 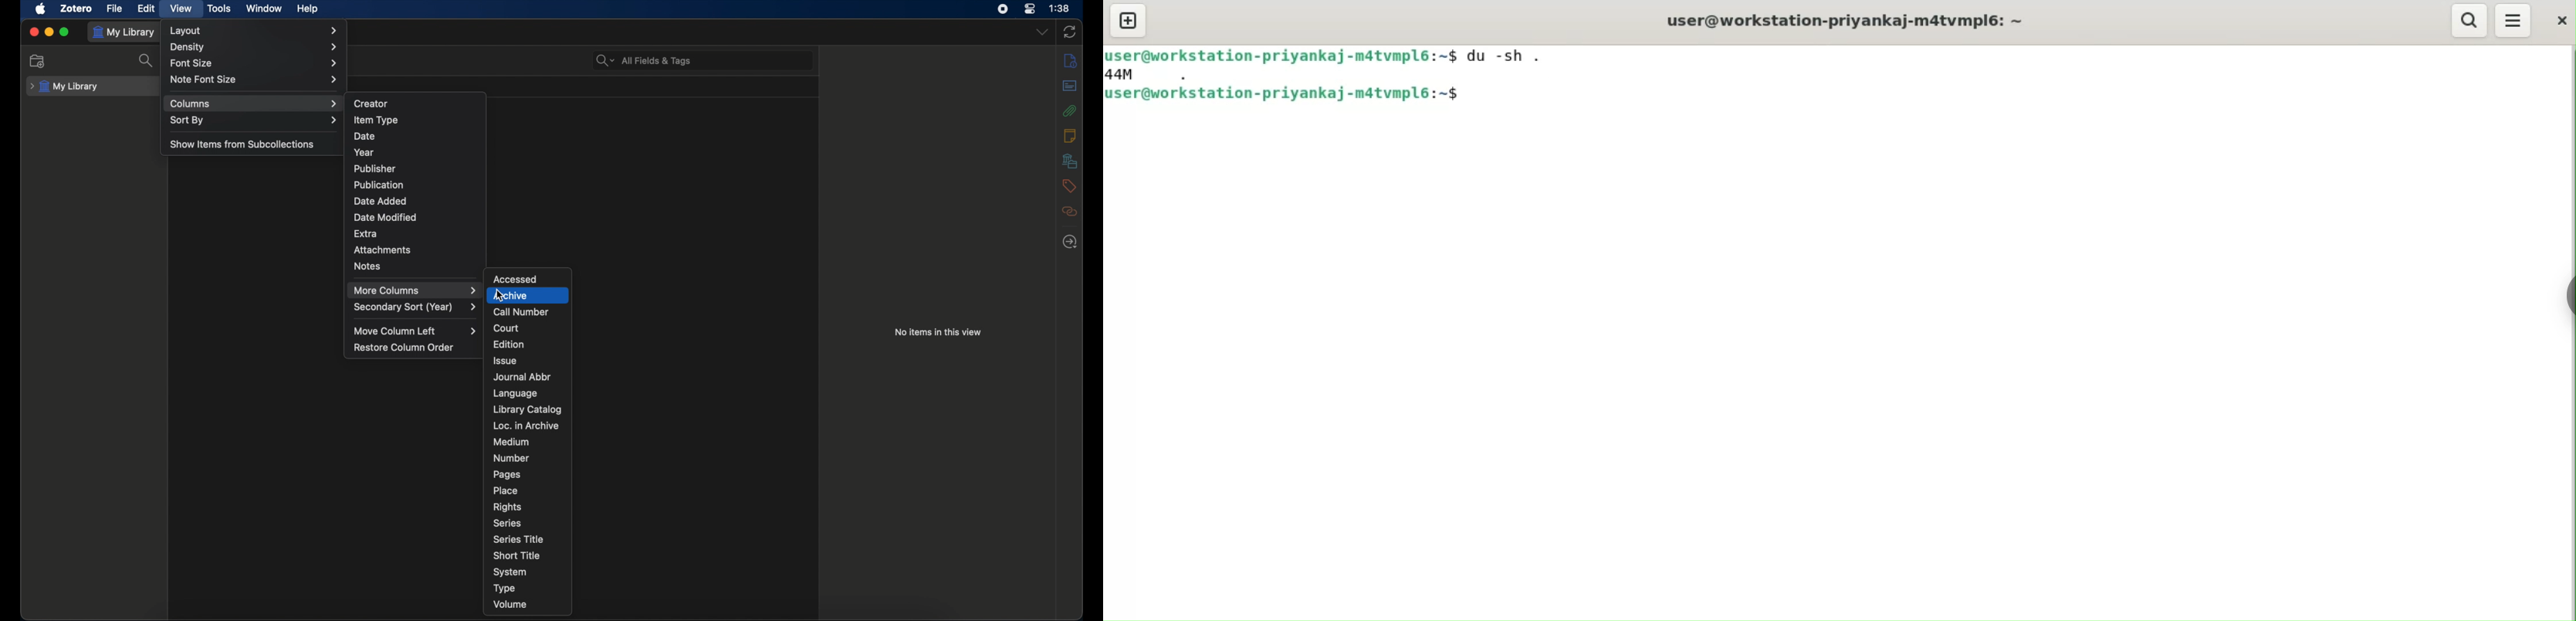 What do you see at coordinates (516, 279) in the screenshot?
I see `accessed` at bounding box center [516, 279].